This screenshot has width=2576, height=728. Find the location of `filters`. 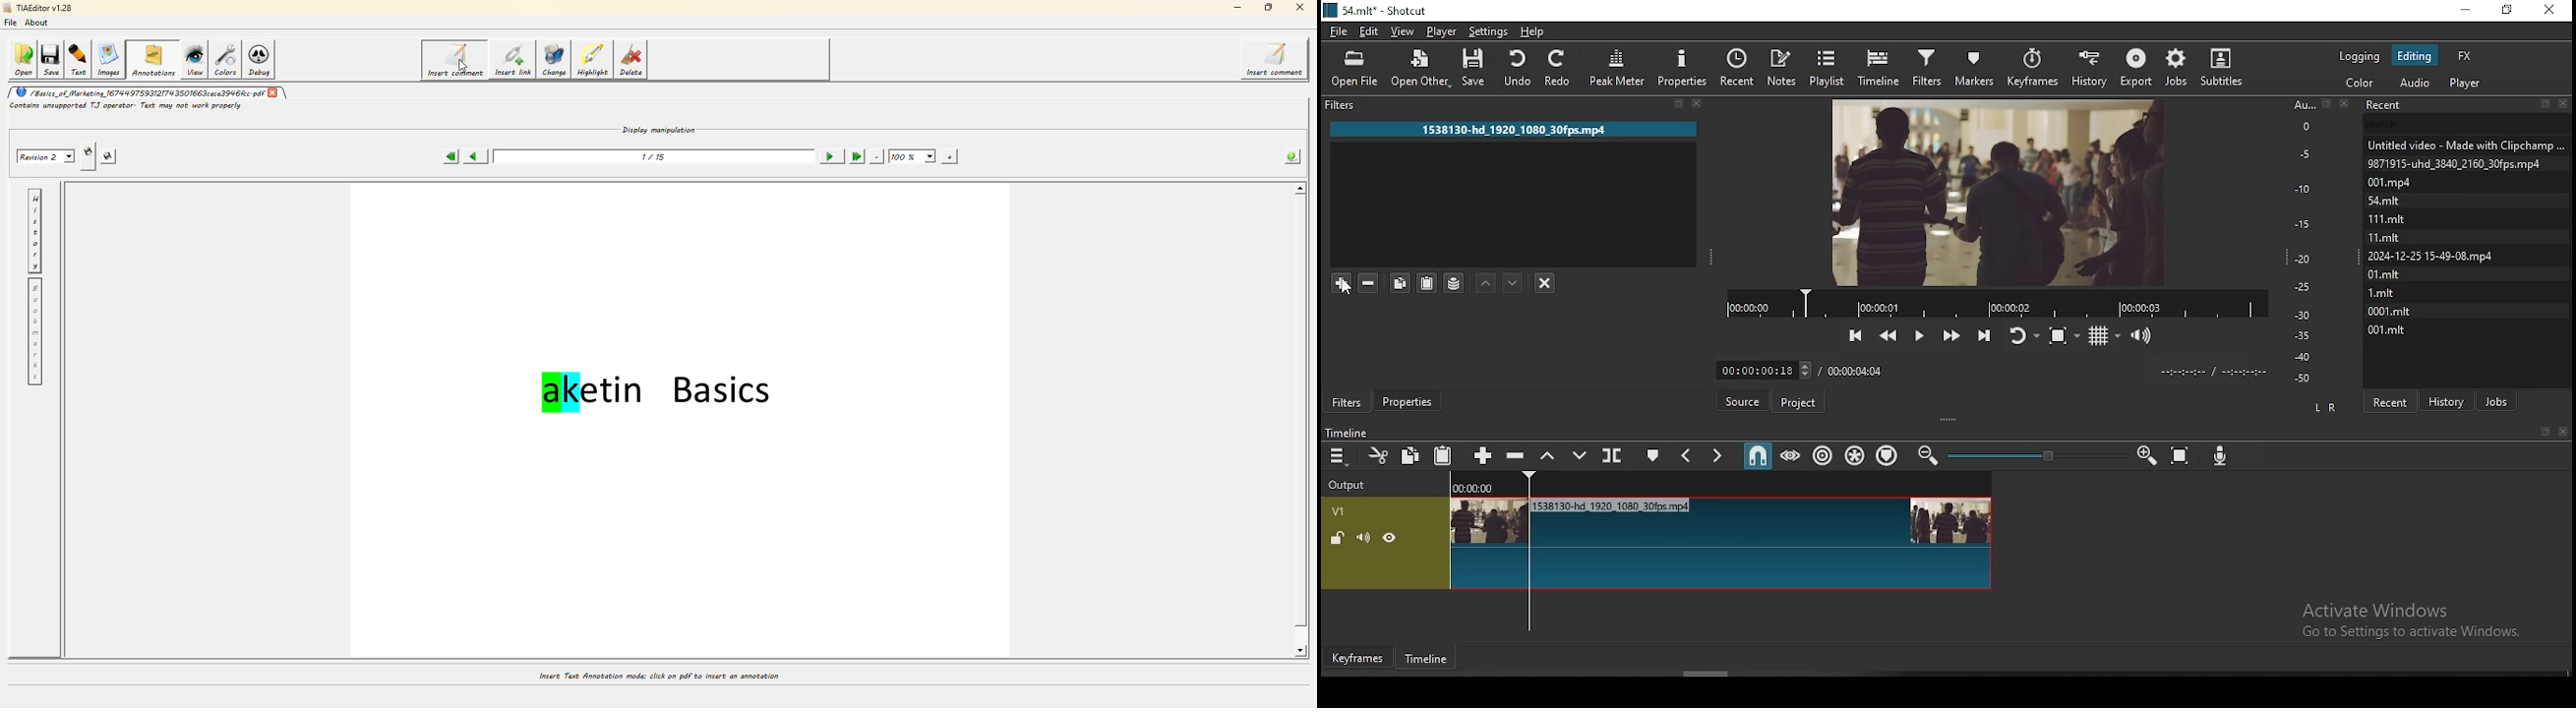

filters is located at coordinates (1930, 67).